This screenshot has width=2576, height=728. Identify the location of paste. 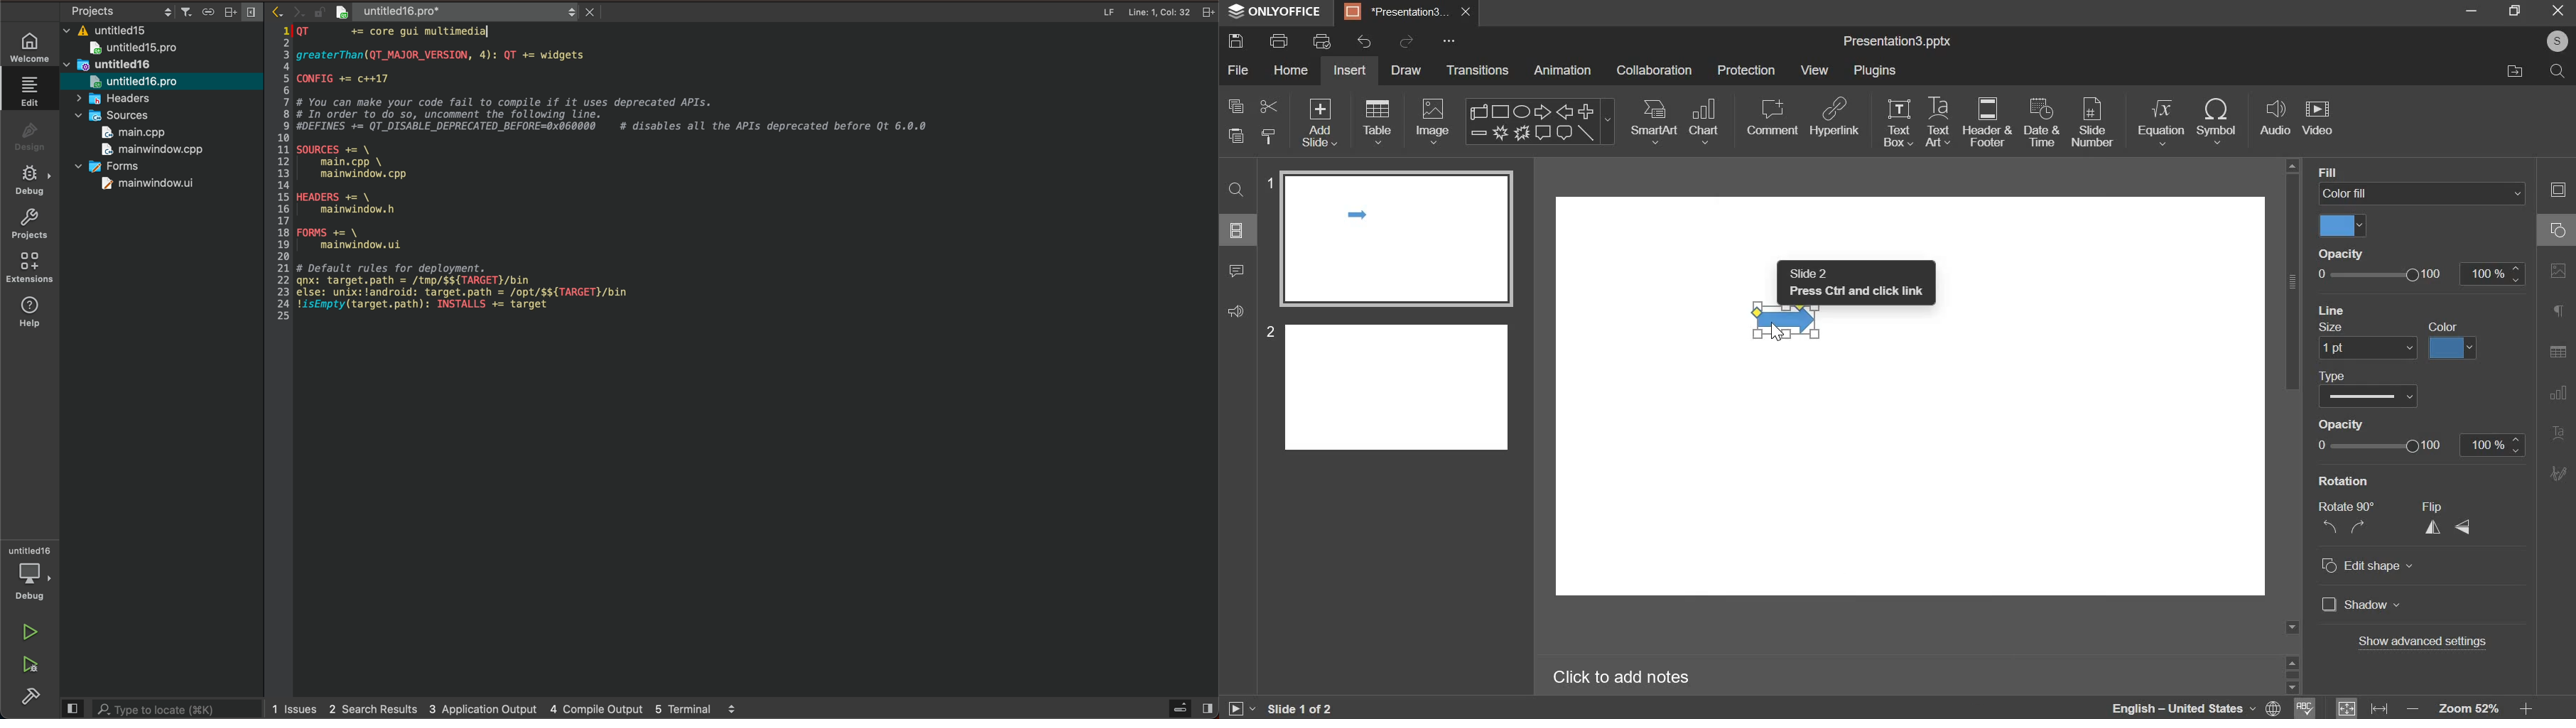
(1235, 136).